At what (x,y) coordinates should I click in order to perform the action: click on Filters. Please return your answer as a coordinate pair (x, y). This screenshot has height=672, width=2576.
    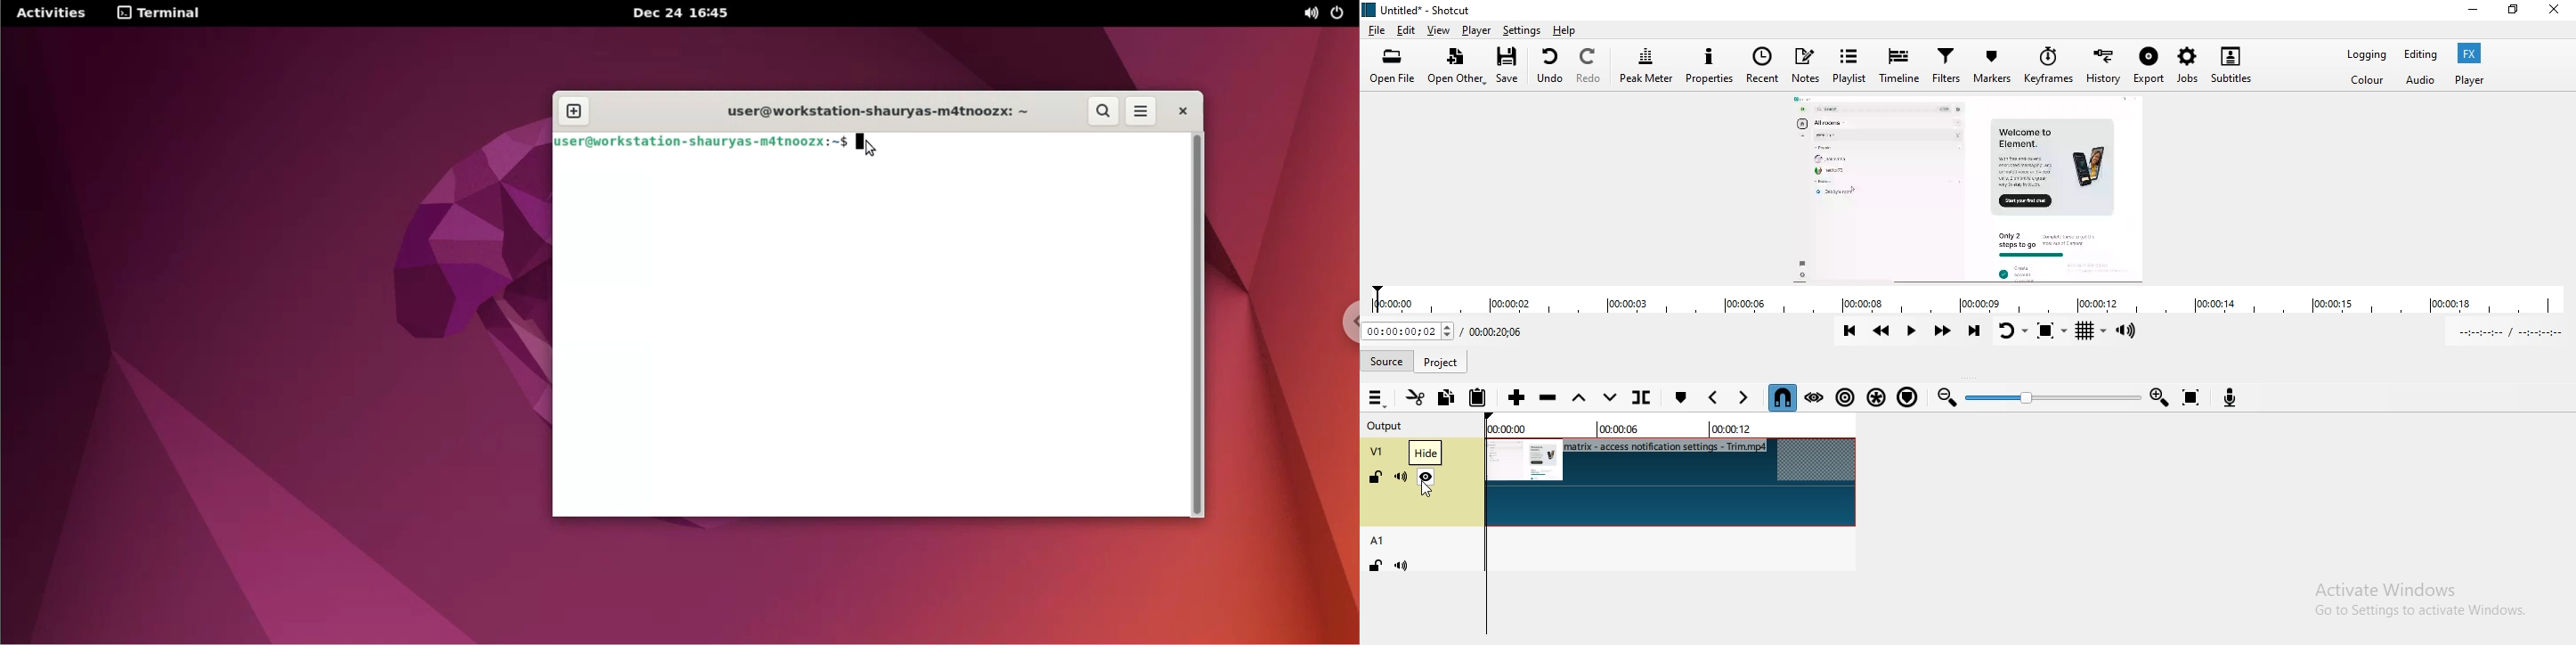
    Looking at the image, I should click on (1946, 67).